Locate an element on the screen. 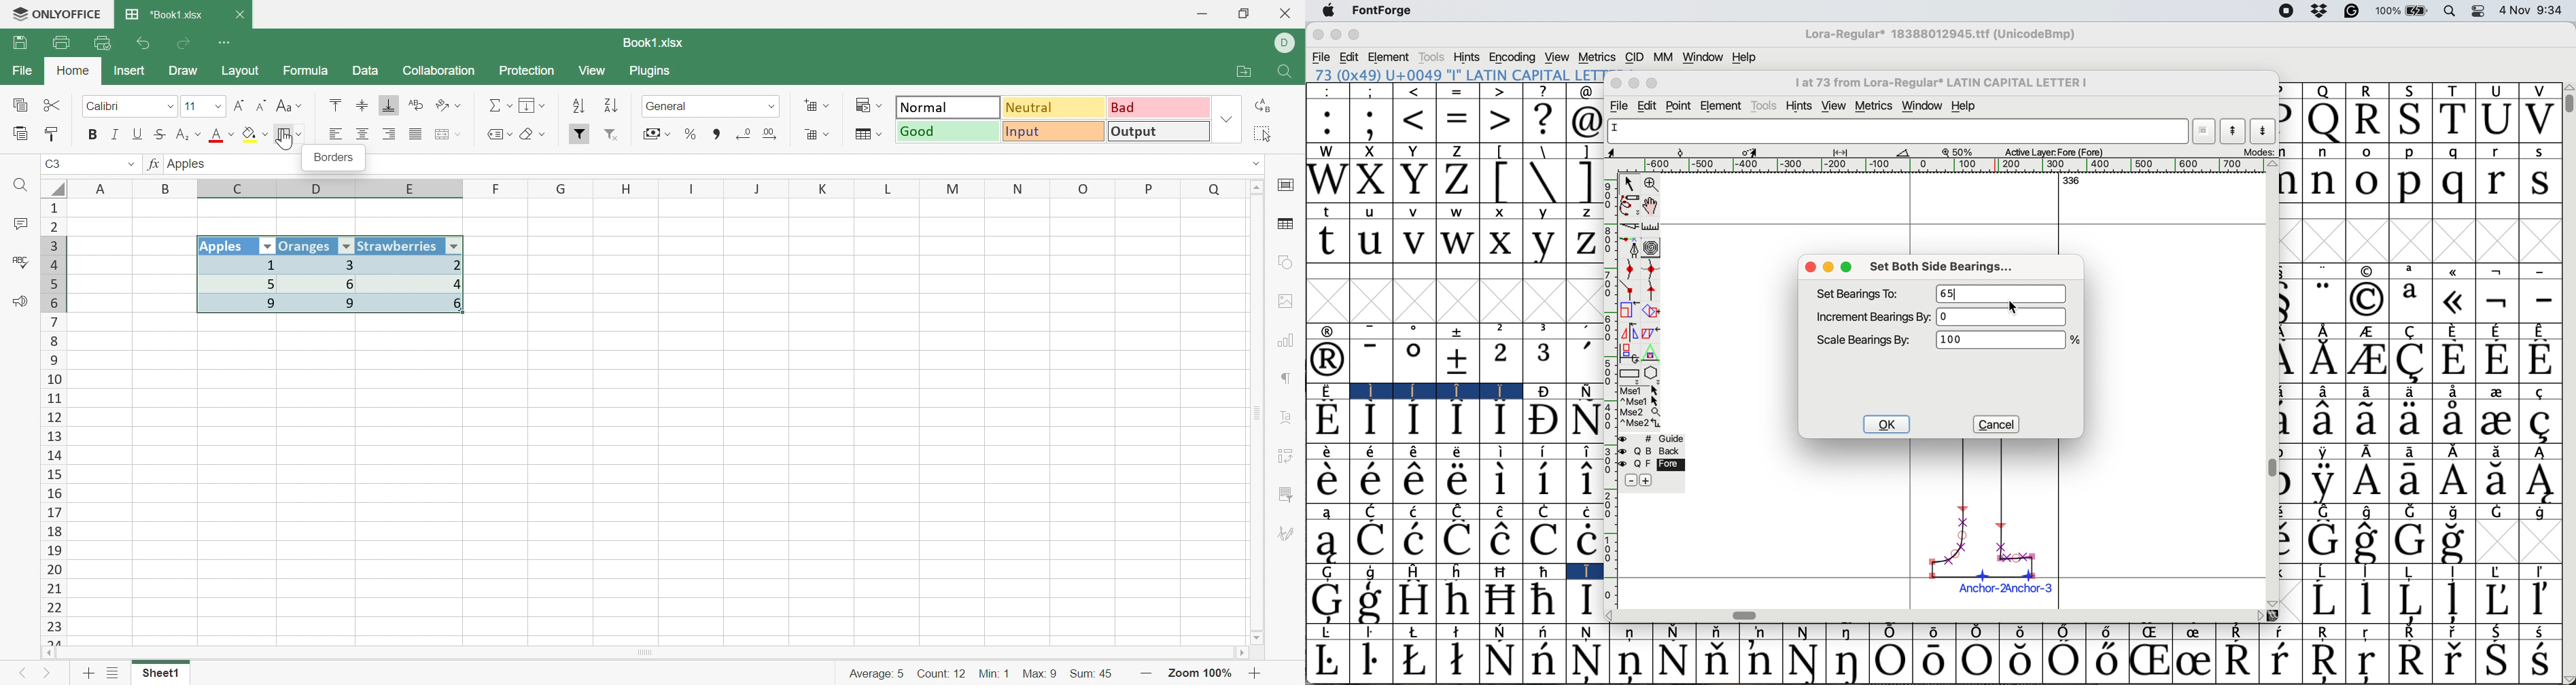  o is located at coordinates (2368, 152).